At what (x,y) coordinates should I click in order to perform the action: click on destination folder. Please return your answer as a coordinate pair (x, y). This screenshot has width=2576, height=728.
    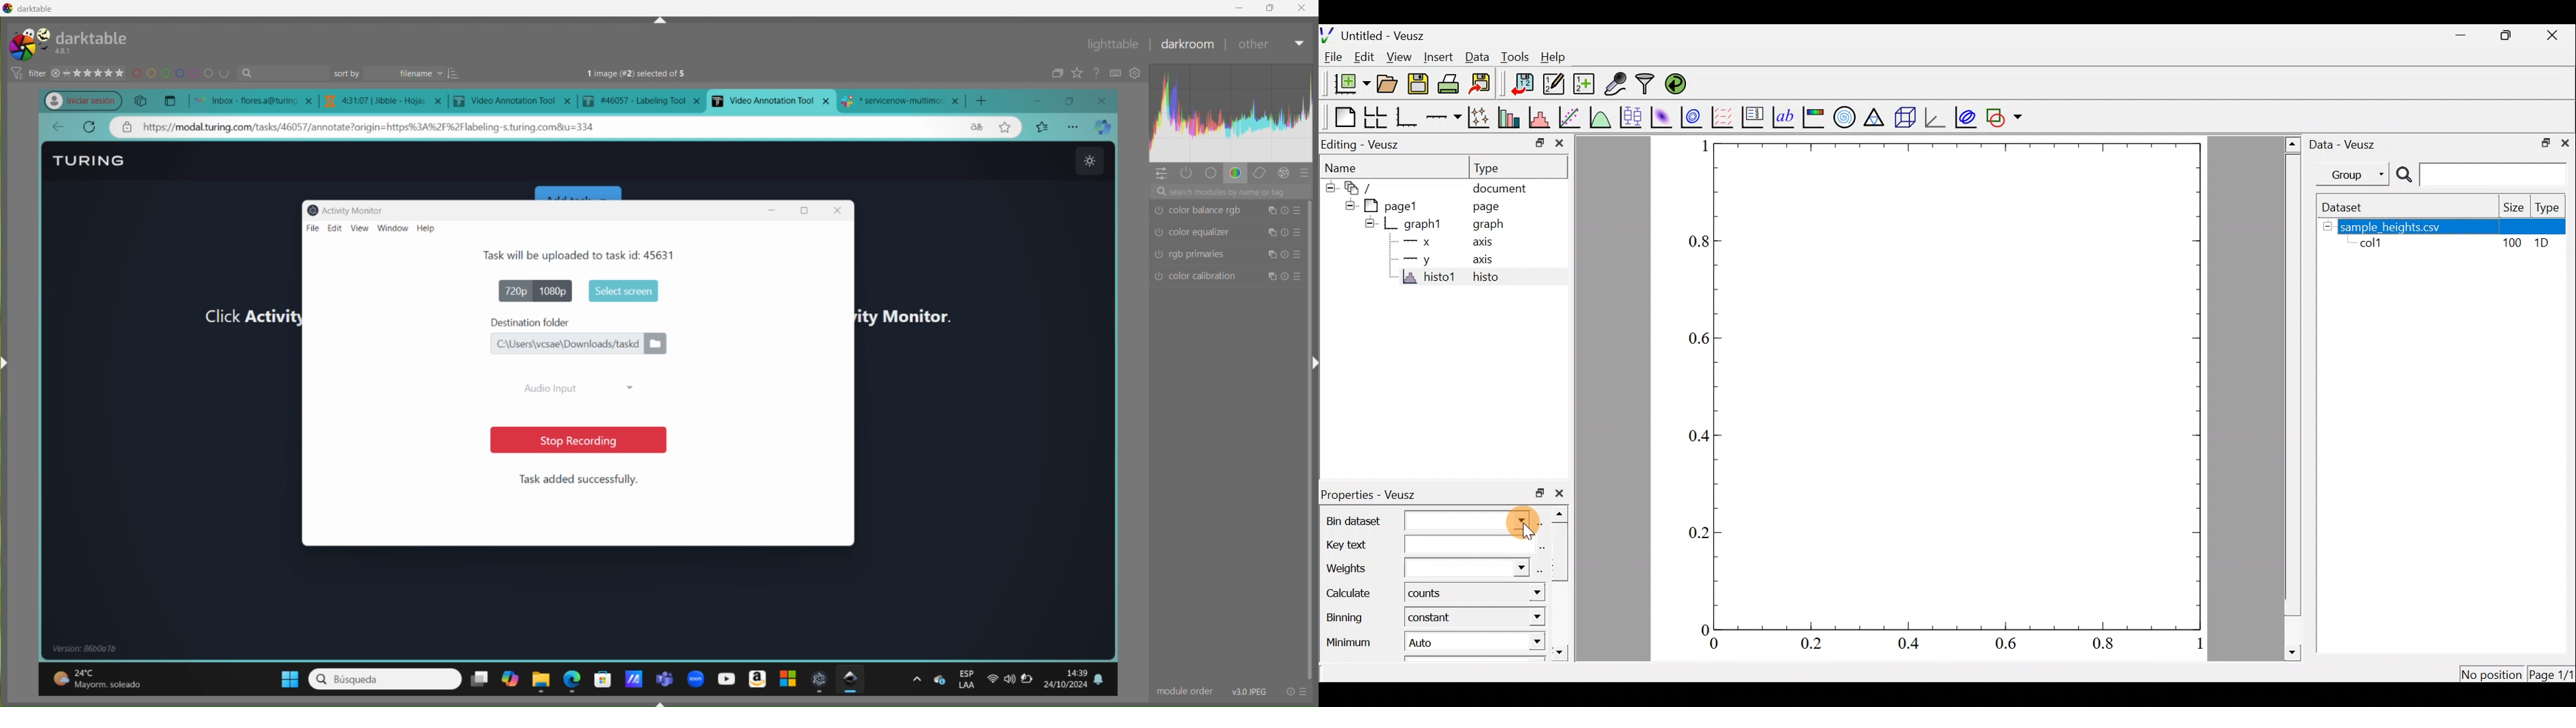
    Looking at the image, I should click on (579, 322).